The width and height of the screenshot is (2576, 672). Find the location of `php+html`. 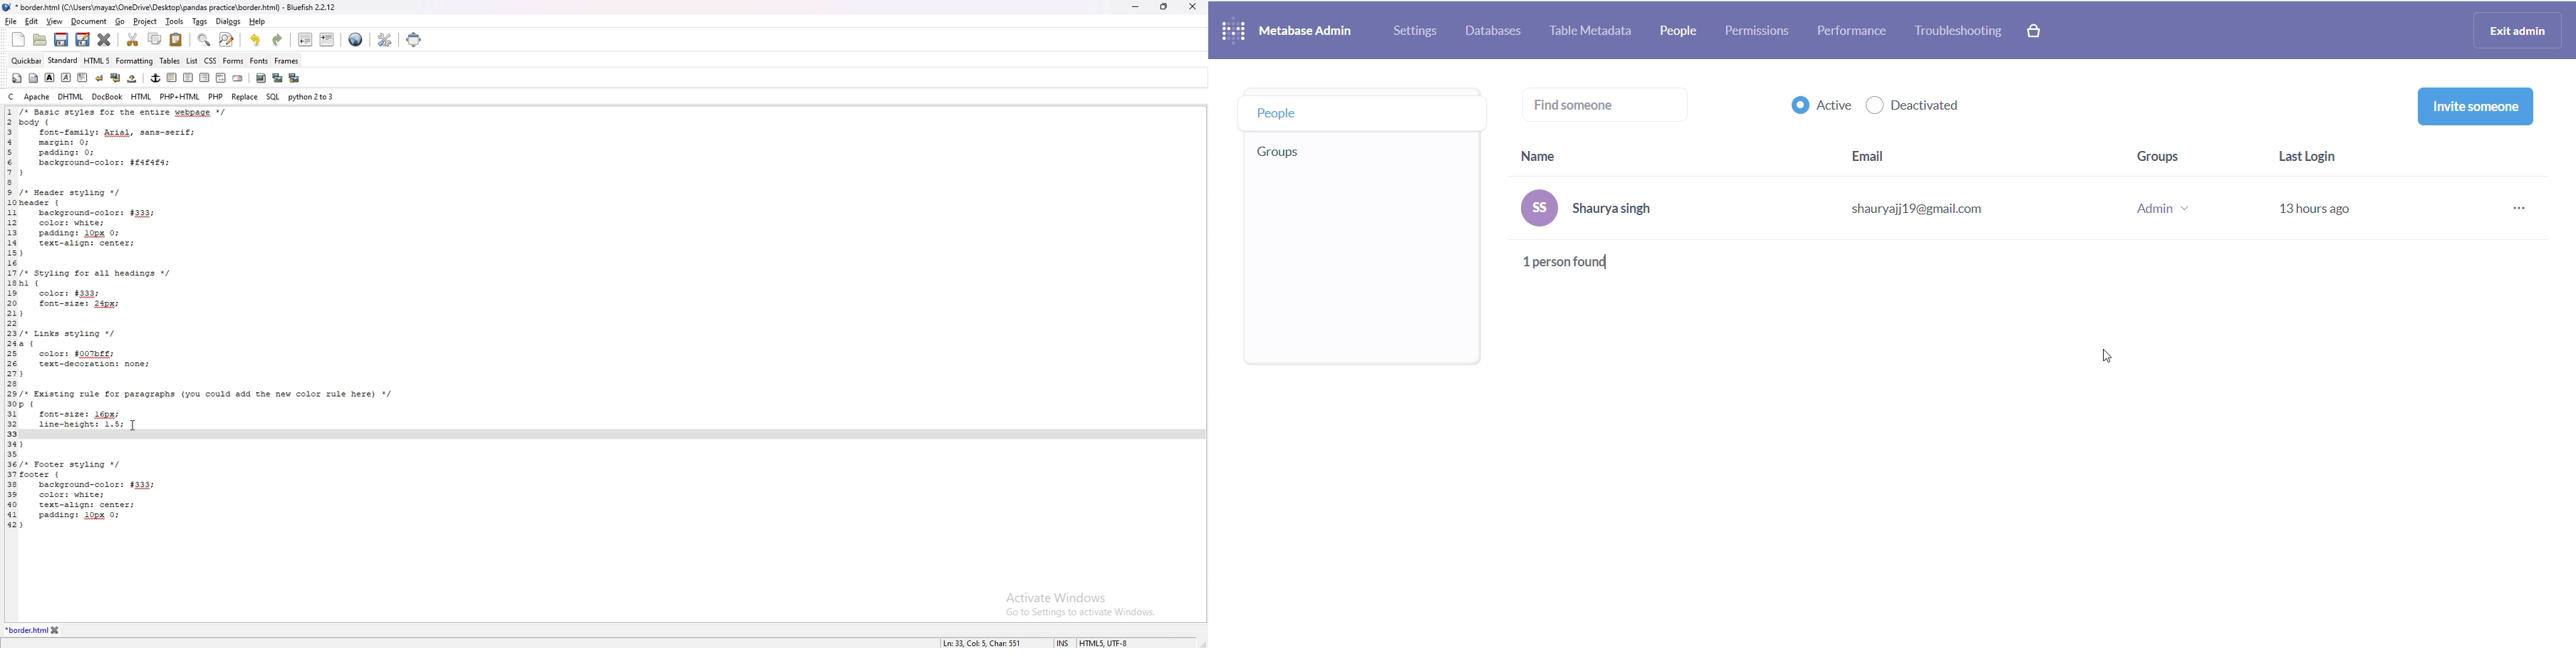

php+html is located at coordinates (179, 96).